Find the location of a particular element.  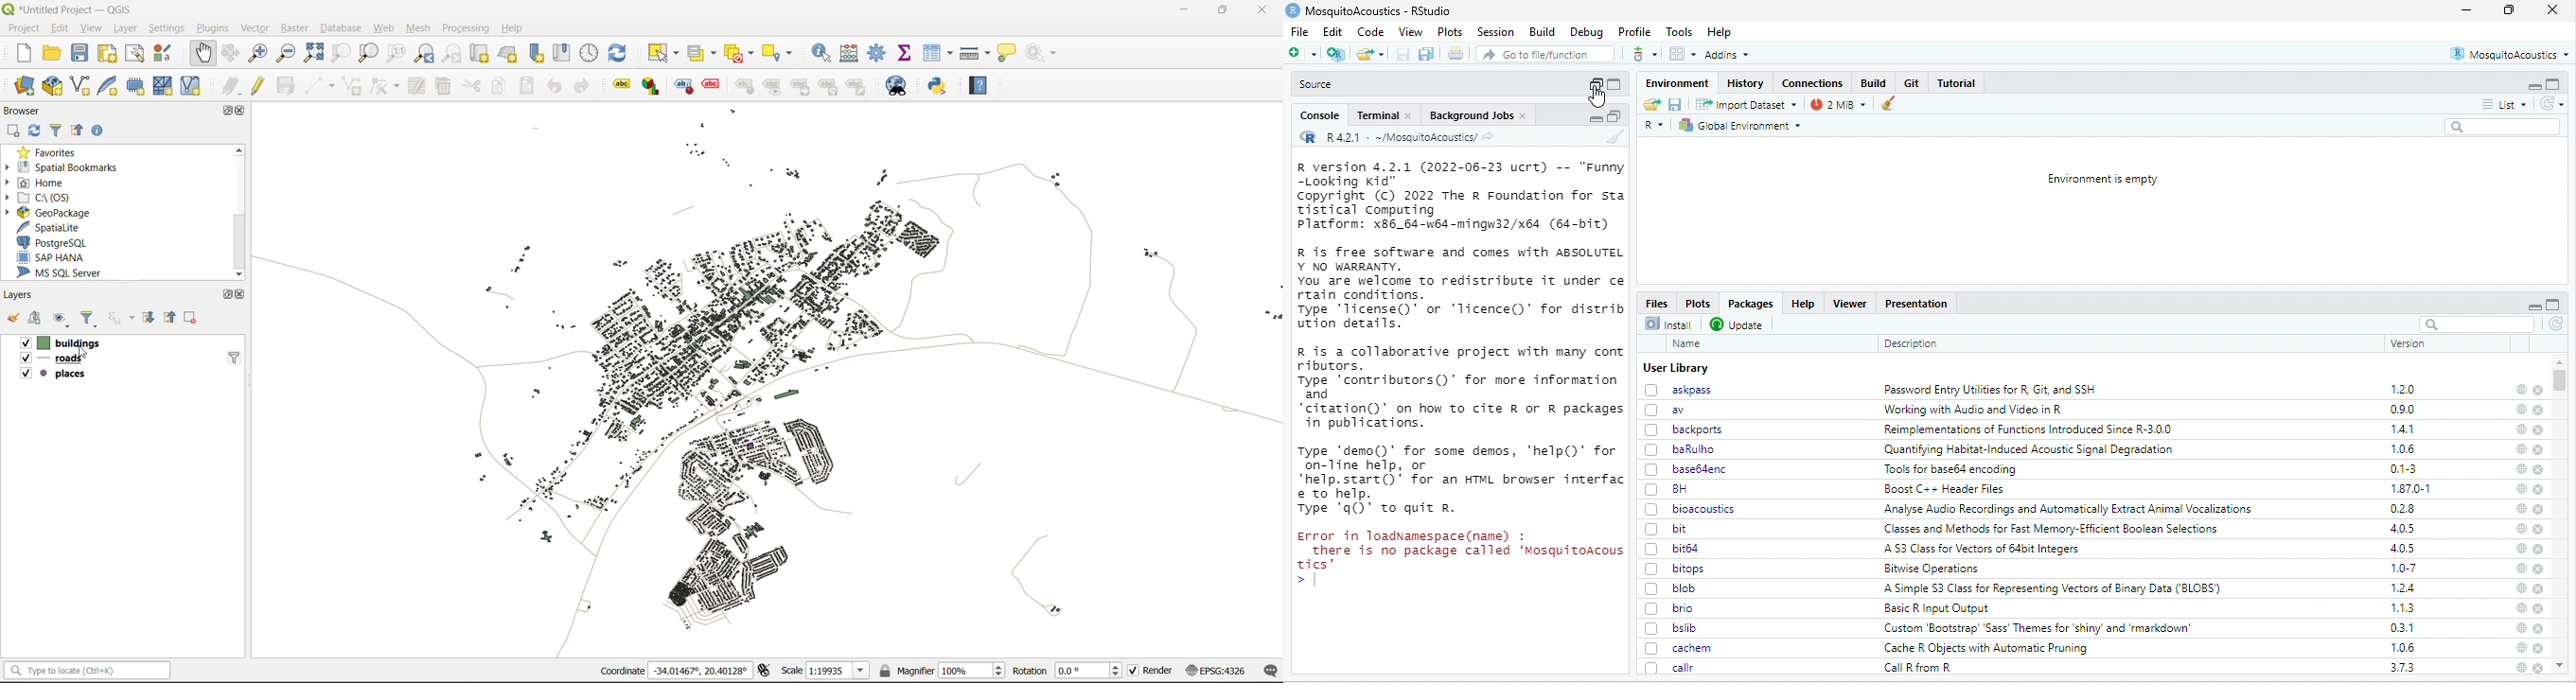

Call R from R is located at coordinates (1916, 666).